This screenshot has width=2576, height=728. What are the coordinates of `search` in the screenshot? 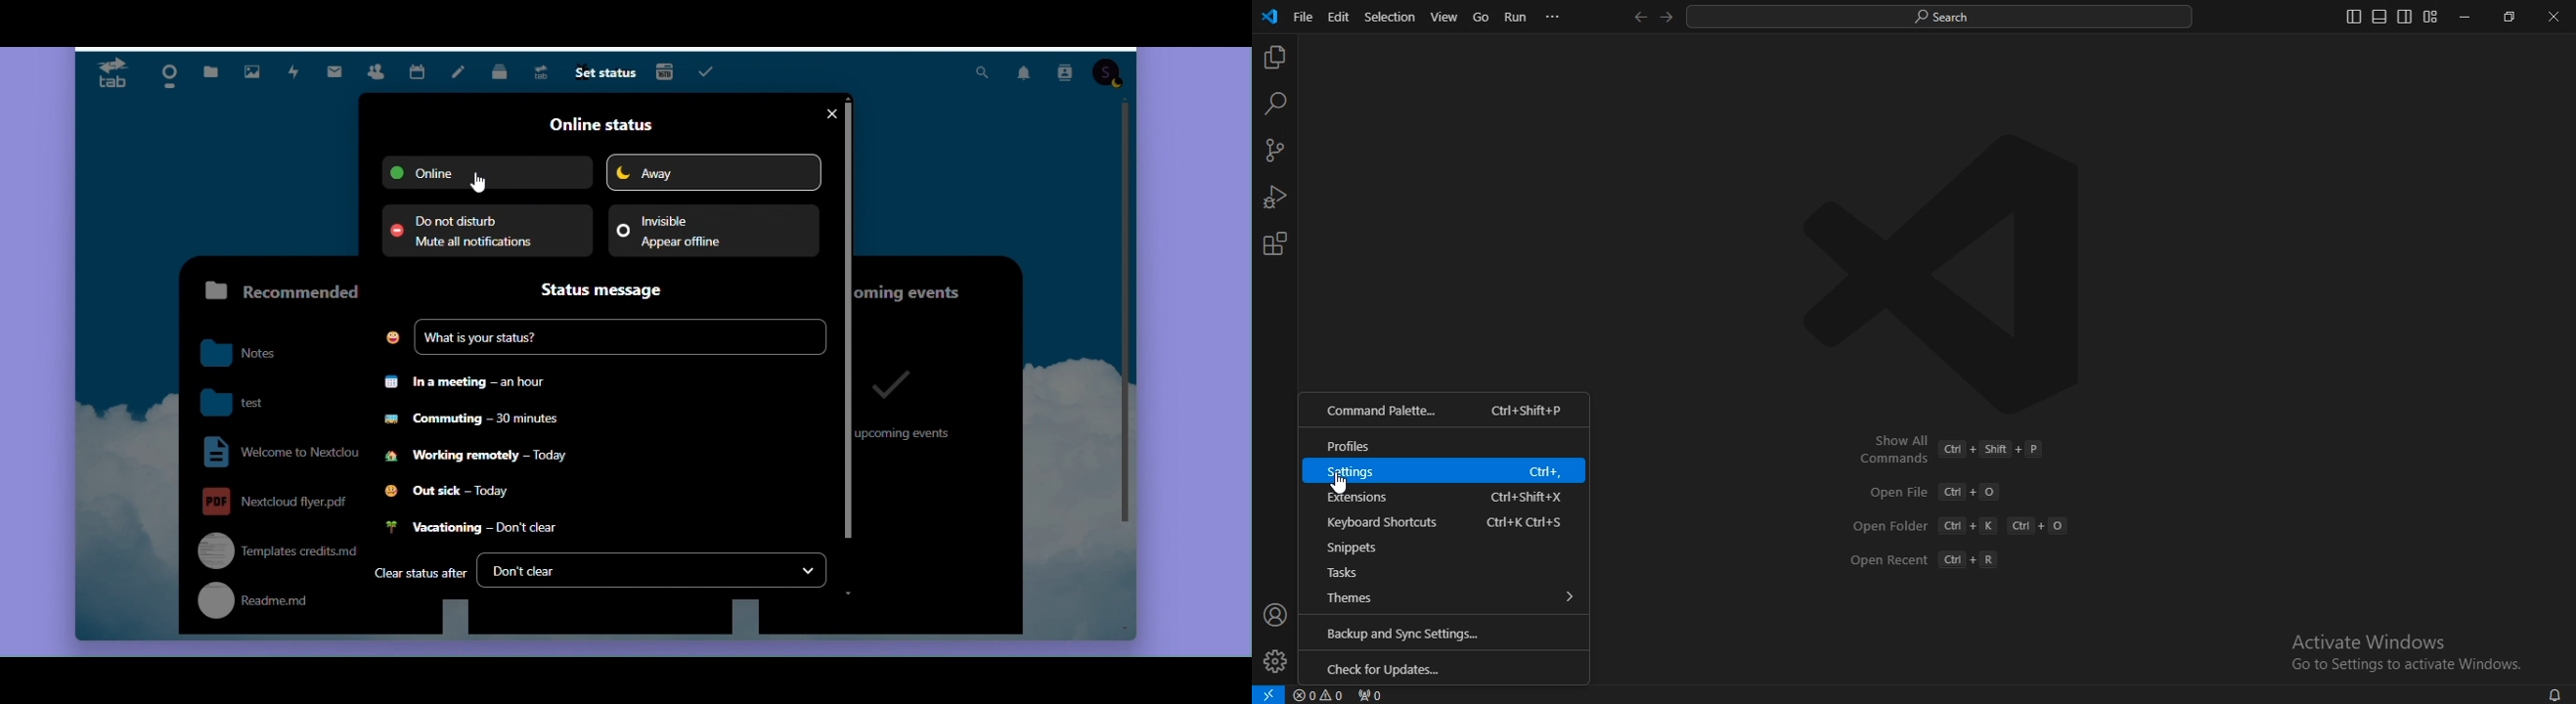 It's located at (1276, 103).